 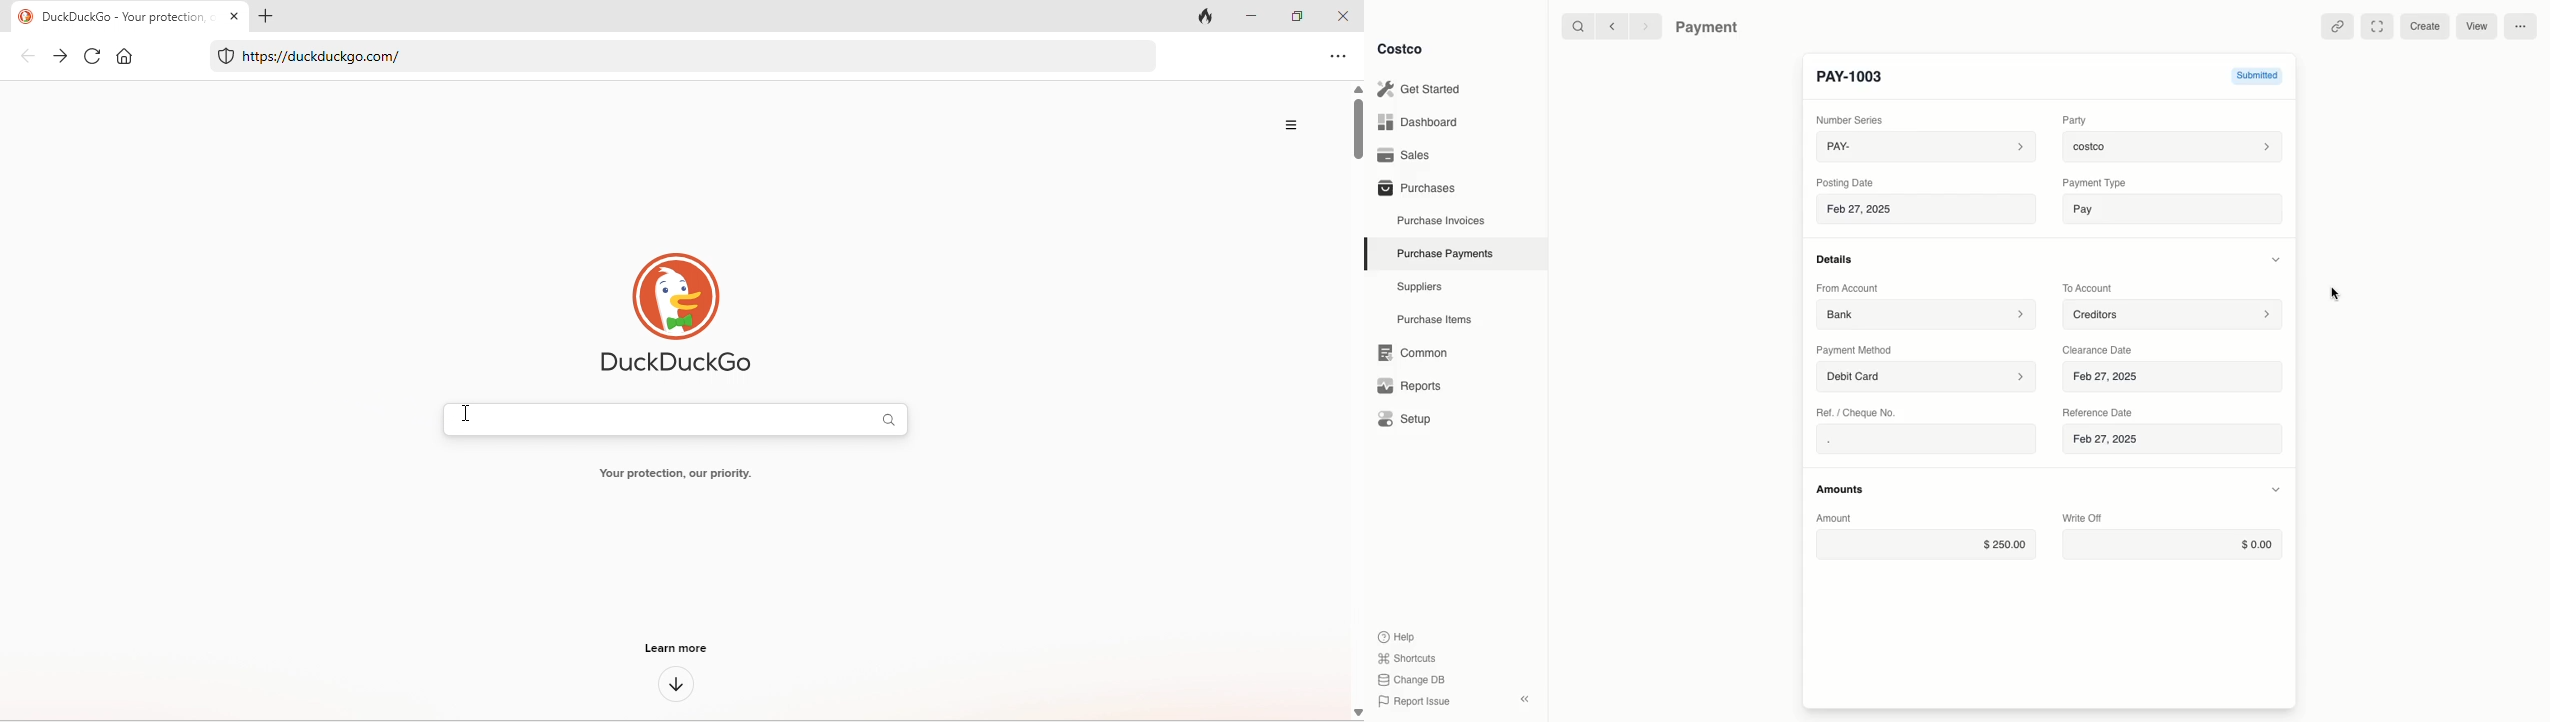 I want to click on Ret. / Cheque No., so click(x=1859, y=411).